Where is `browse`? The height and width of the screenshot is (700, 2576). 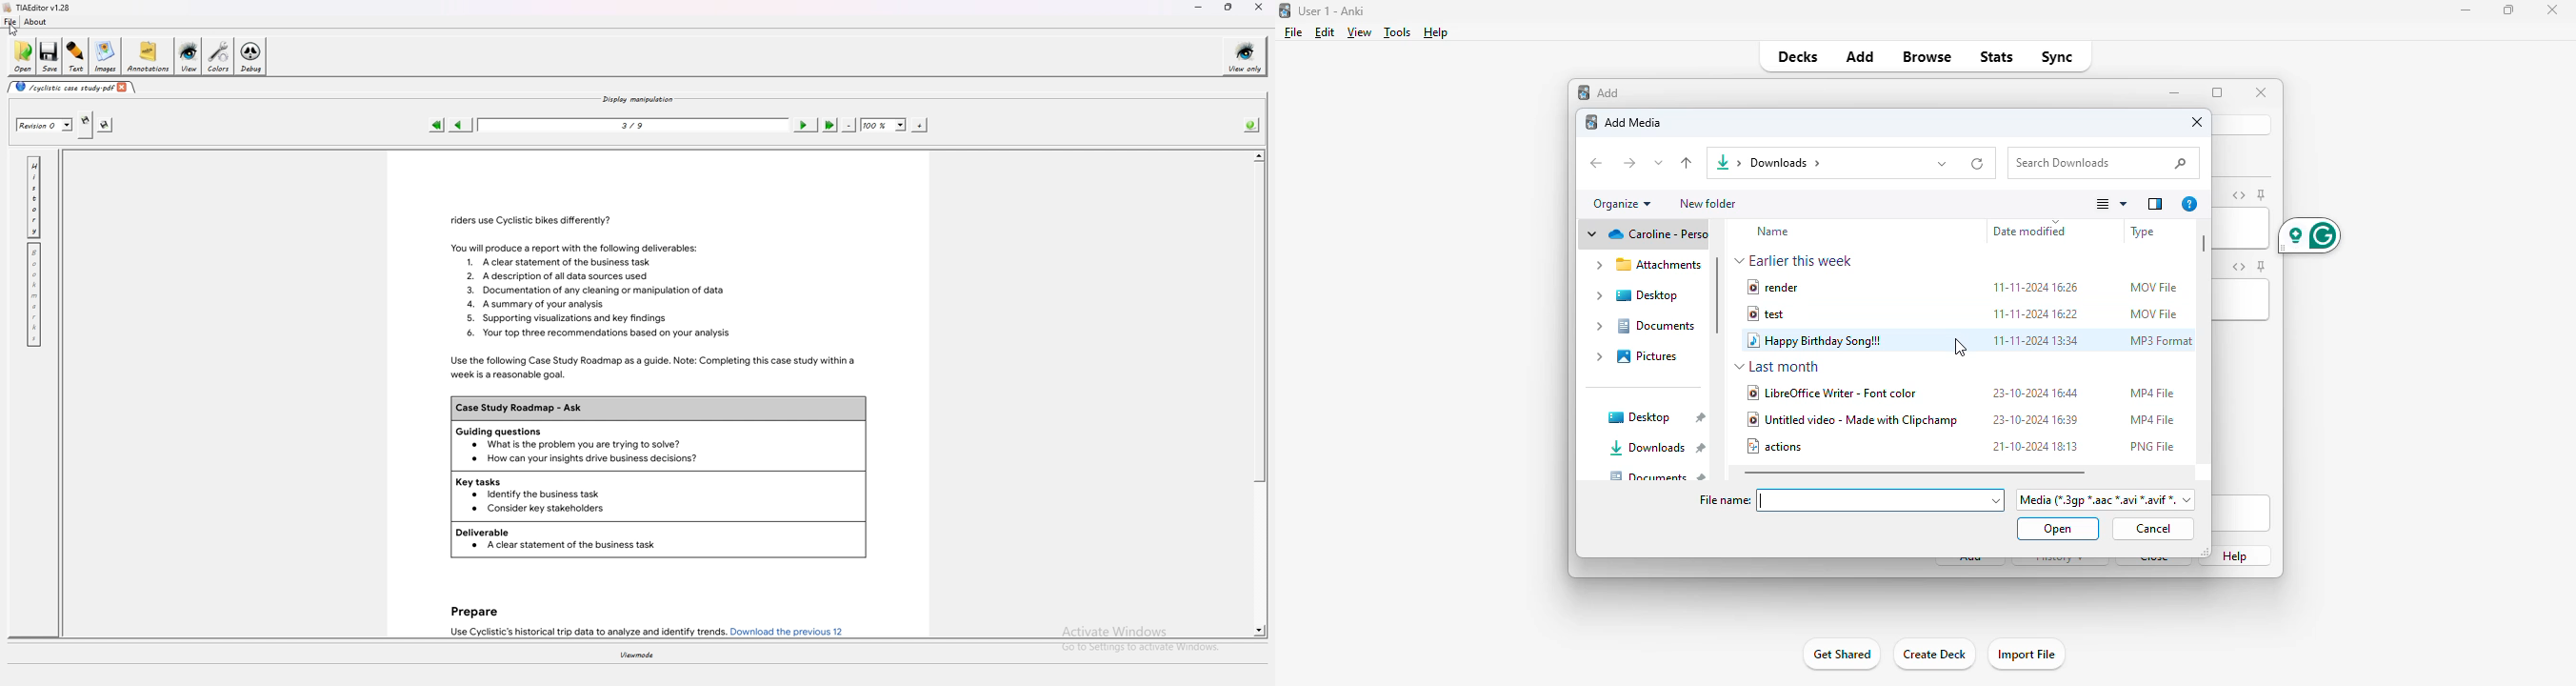
browse is located at coordinates (1926, 57).